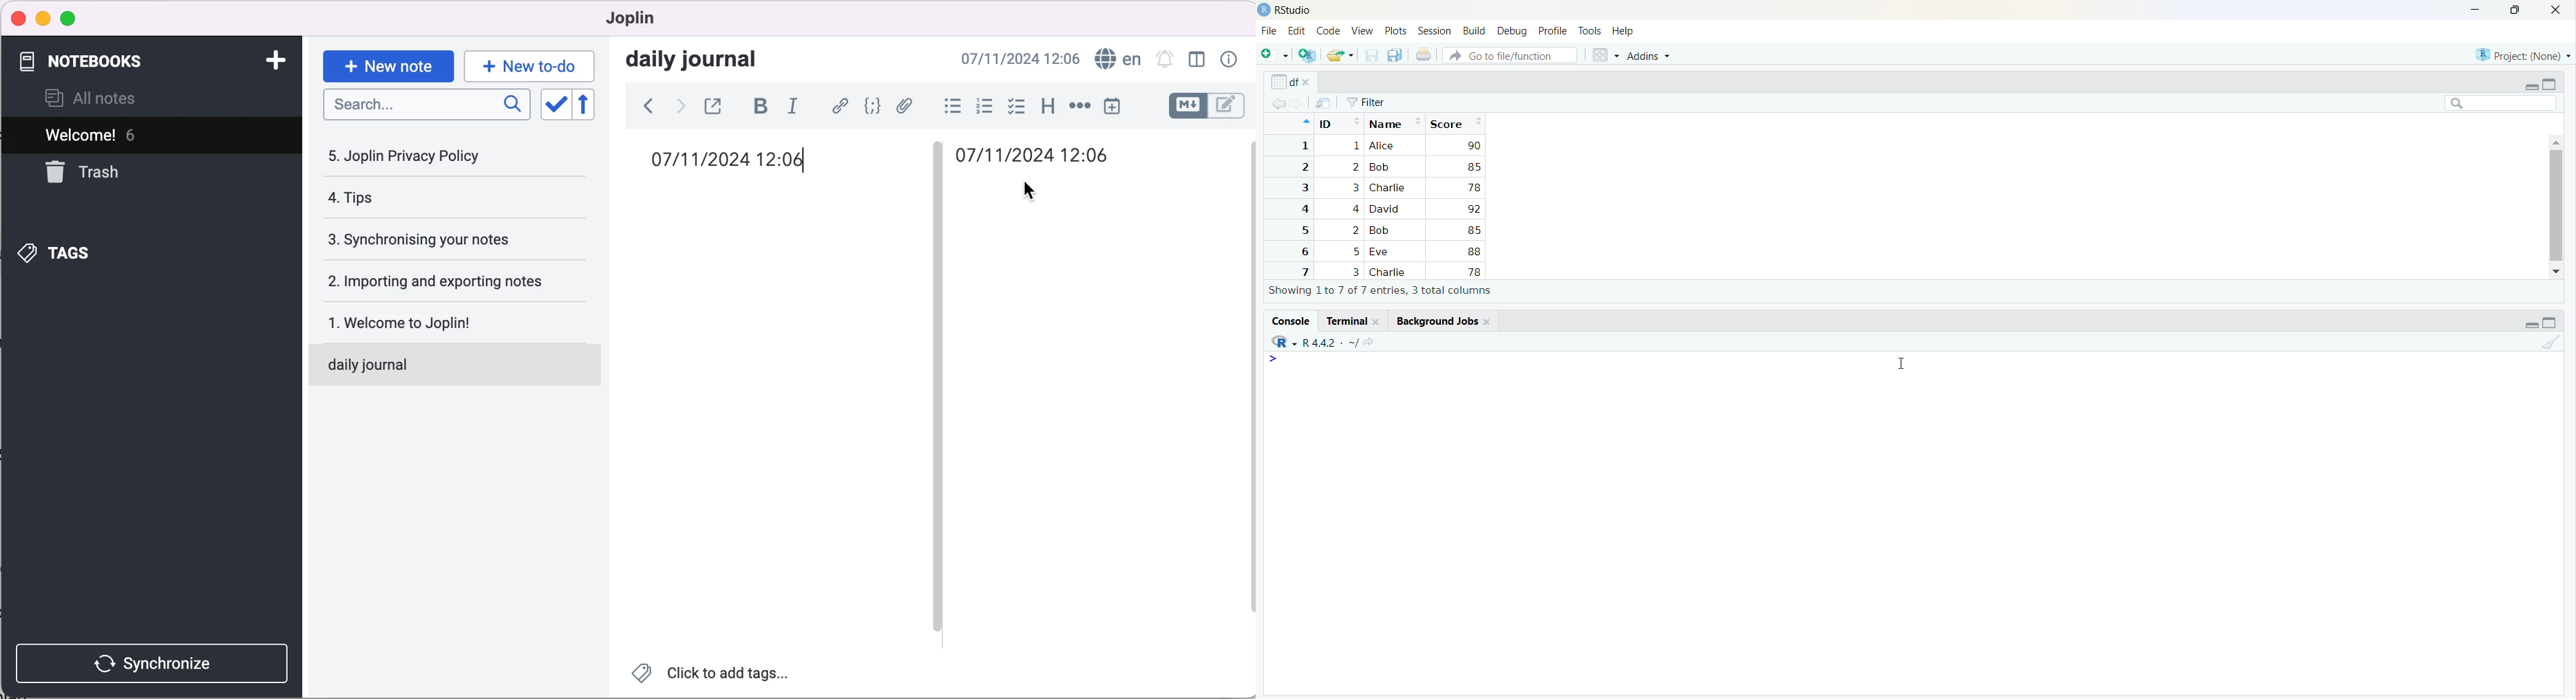  I want to click on David, so click(1386, 208).